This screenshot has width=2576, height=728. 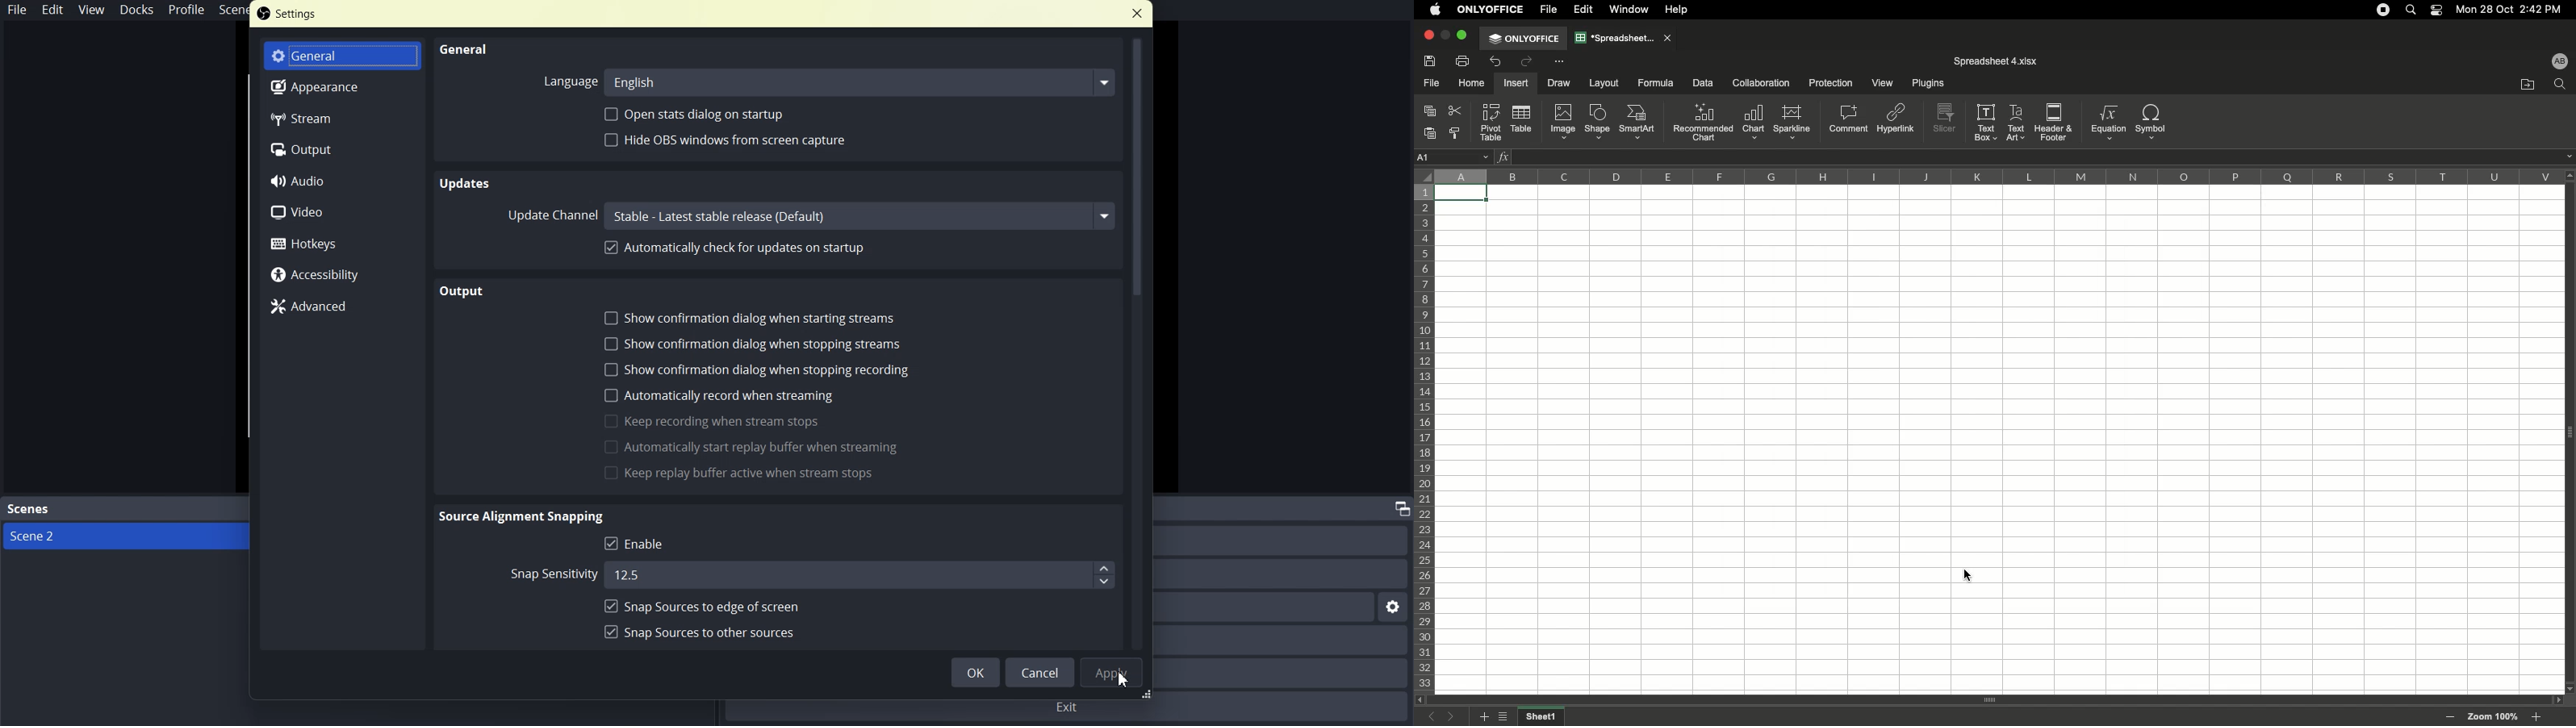 What do you see at coordinates (343, 57) in the screenshot?
I see `General` at bounding box center [343, 57].